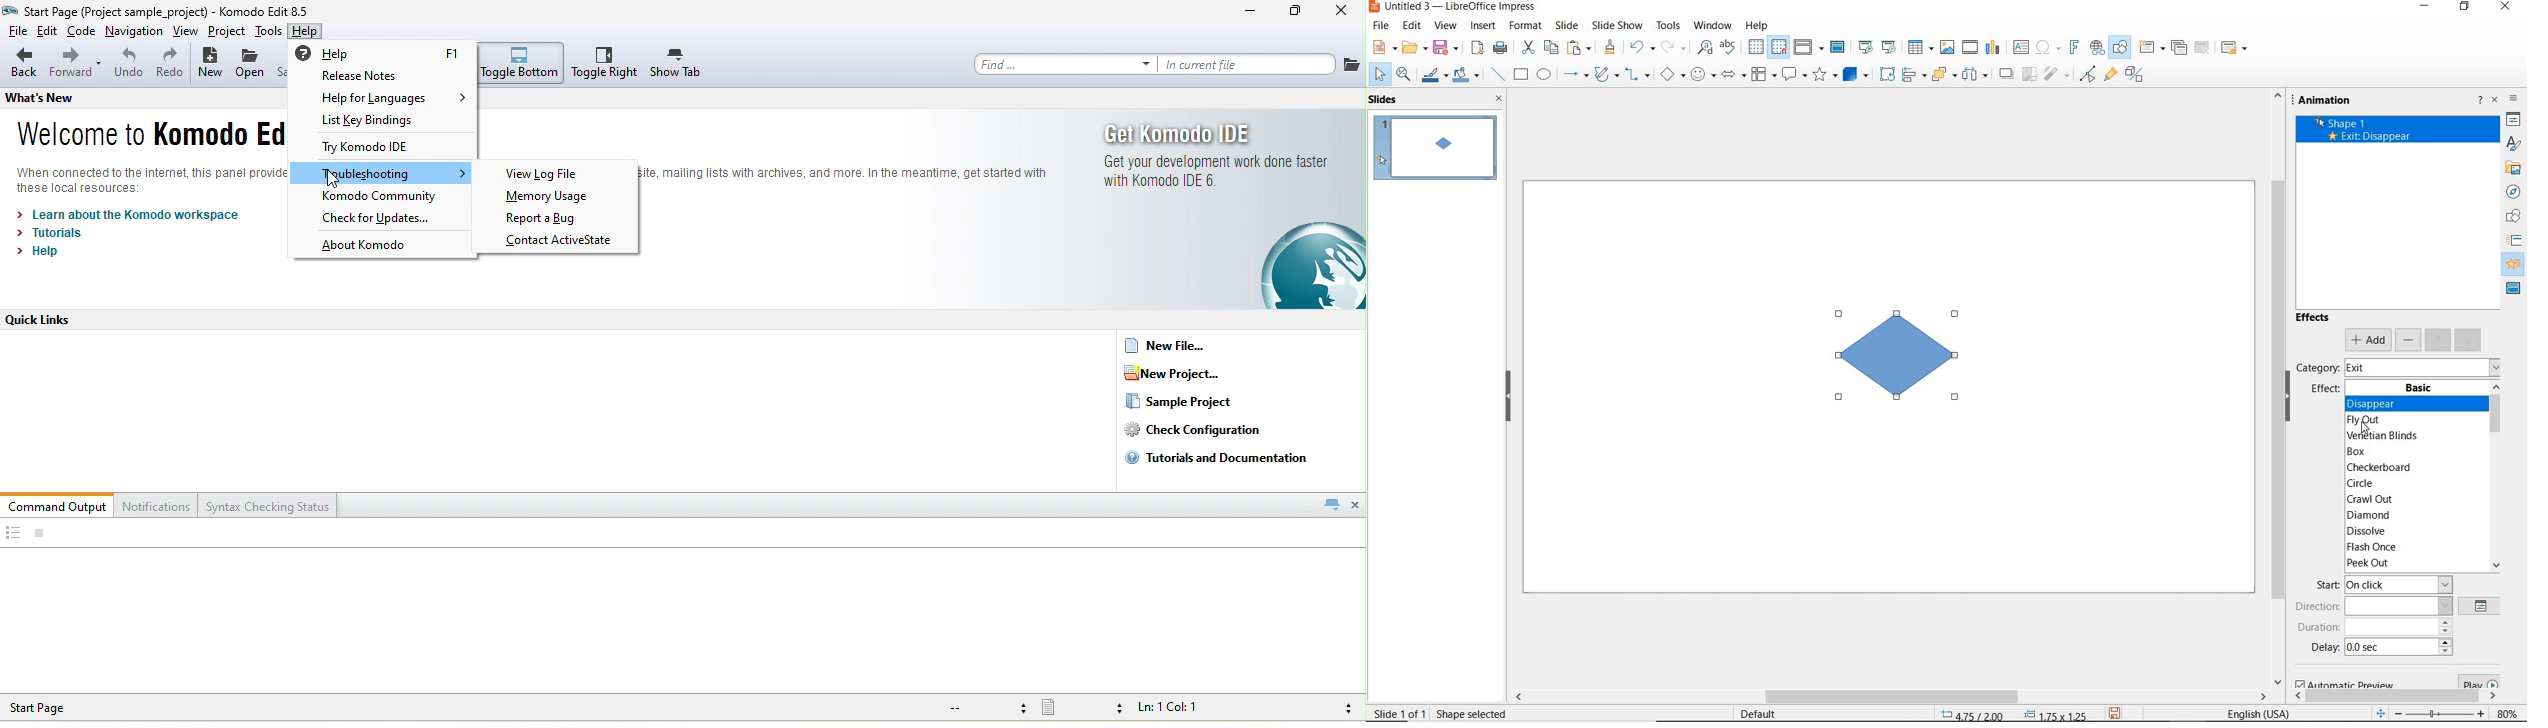  What do you see at coordinates (2412, 468) in the screenshot?
I see `checkerboard` at bounding box center [2412, 468].